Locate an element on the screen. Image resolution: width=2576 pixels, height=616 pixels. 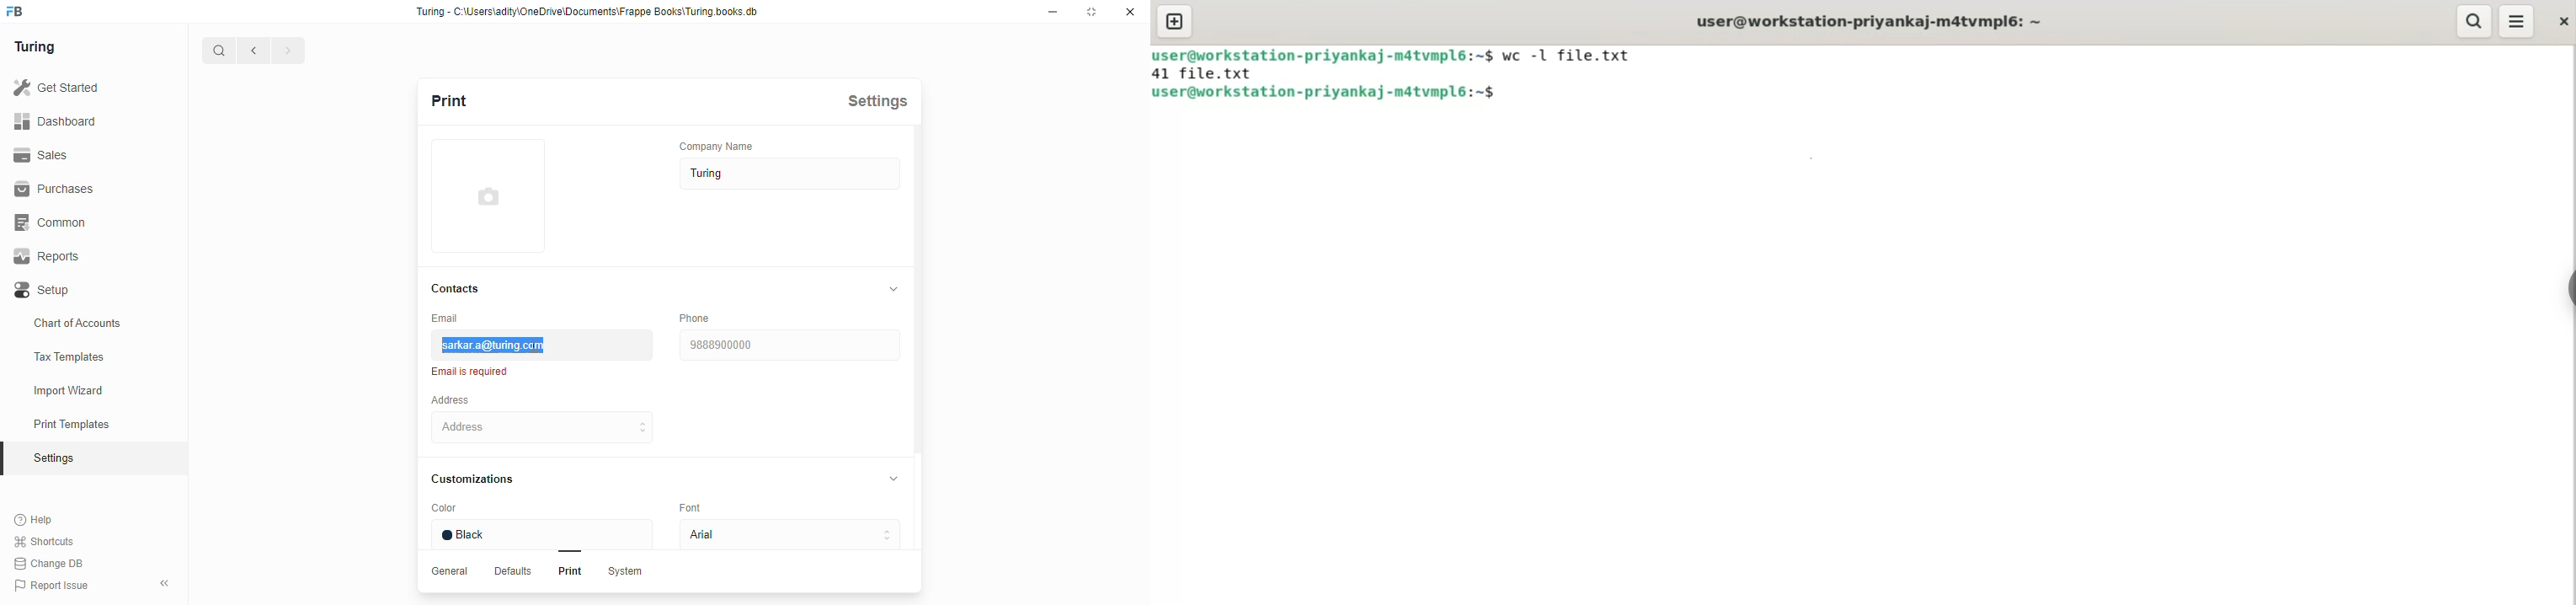
Help is located at coordinates (45, 519).